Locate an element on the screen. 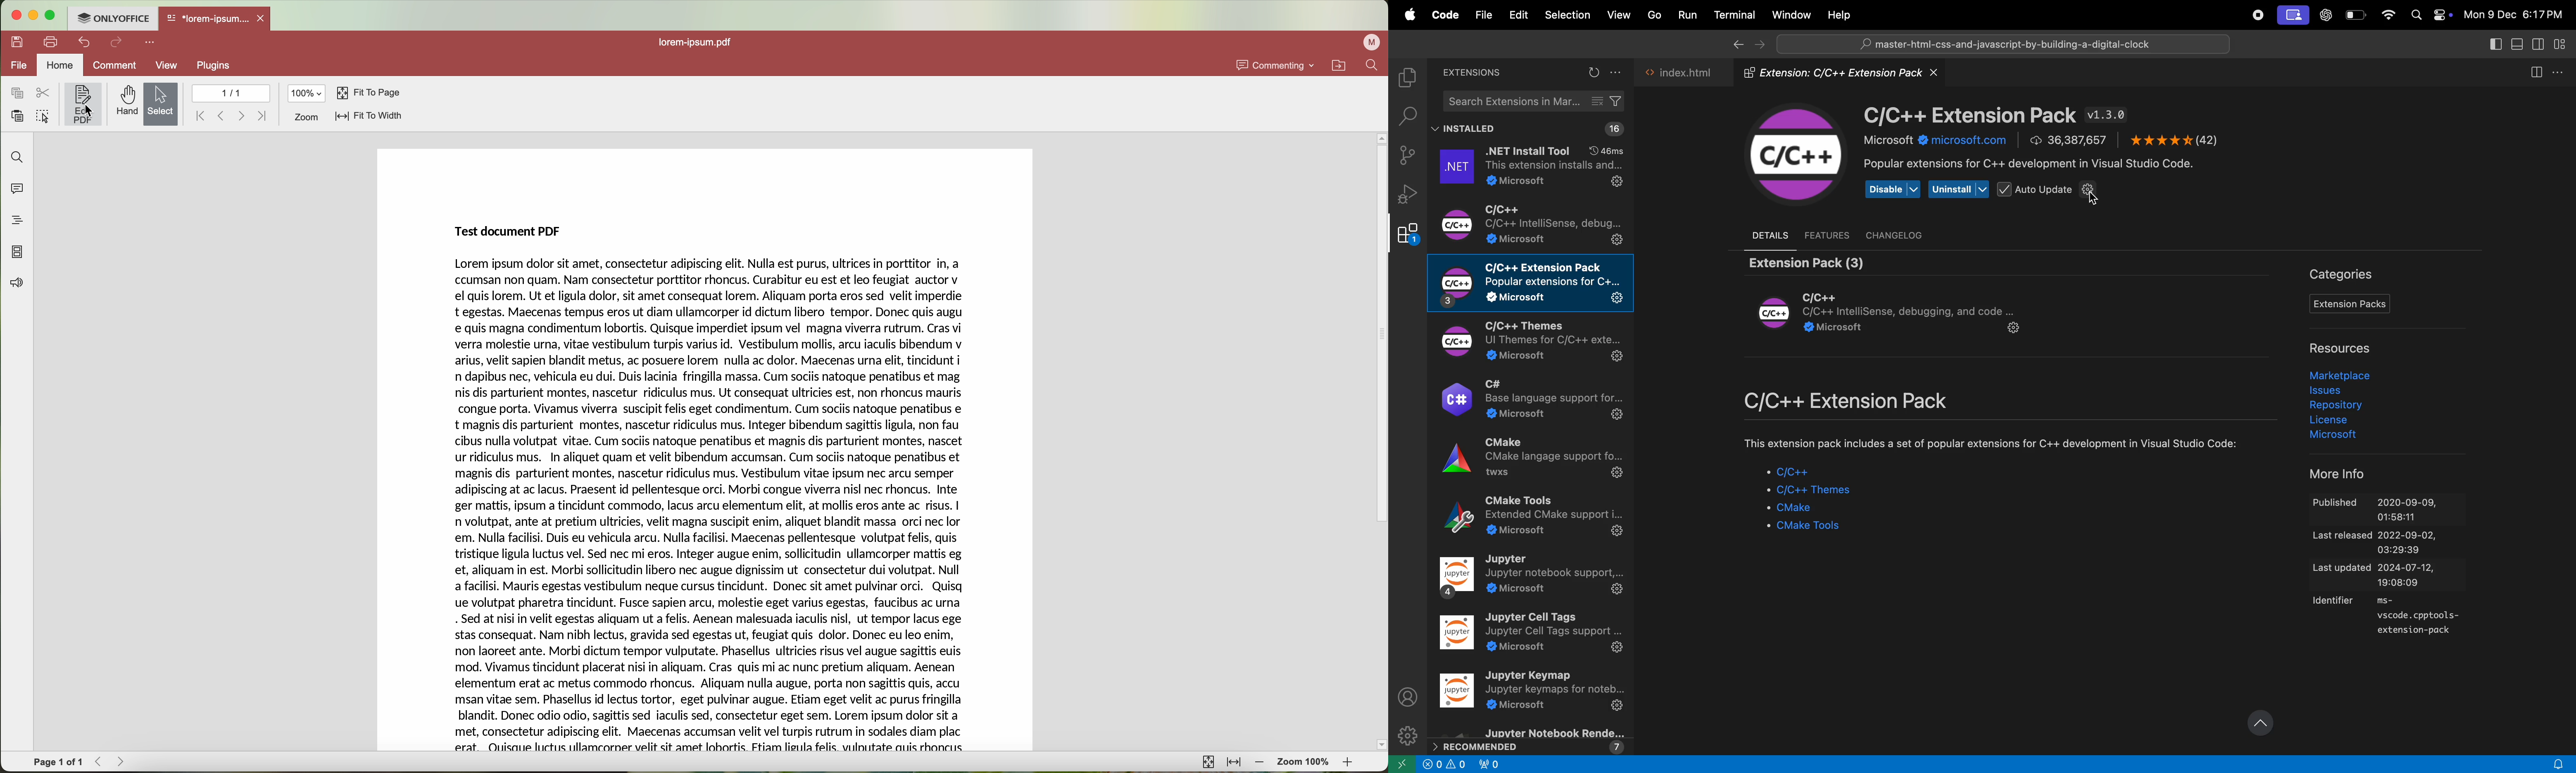  Page 1 of 1 is located at coordinates (58, 762).